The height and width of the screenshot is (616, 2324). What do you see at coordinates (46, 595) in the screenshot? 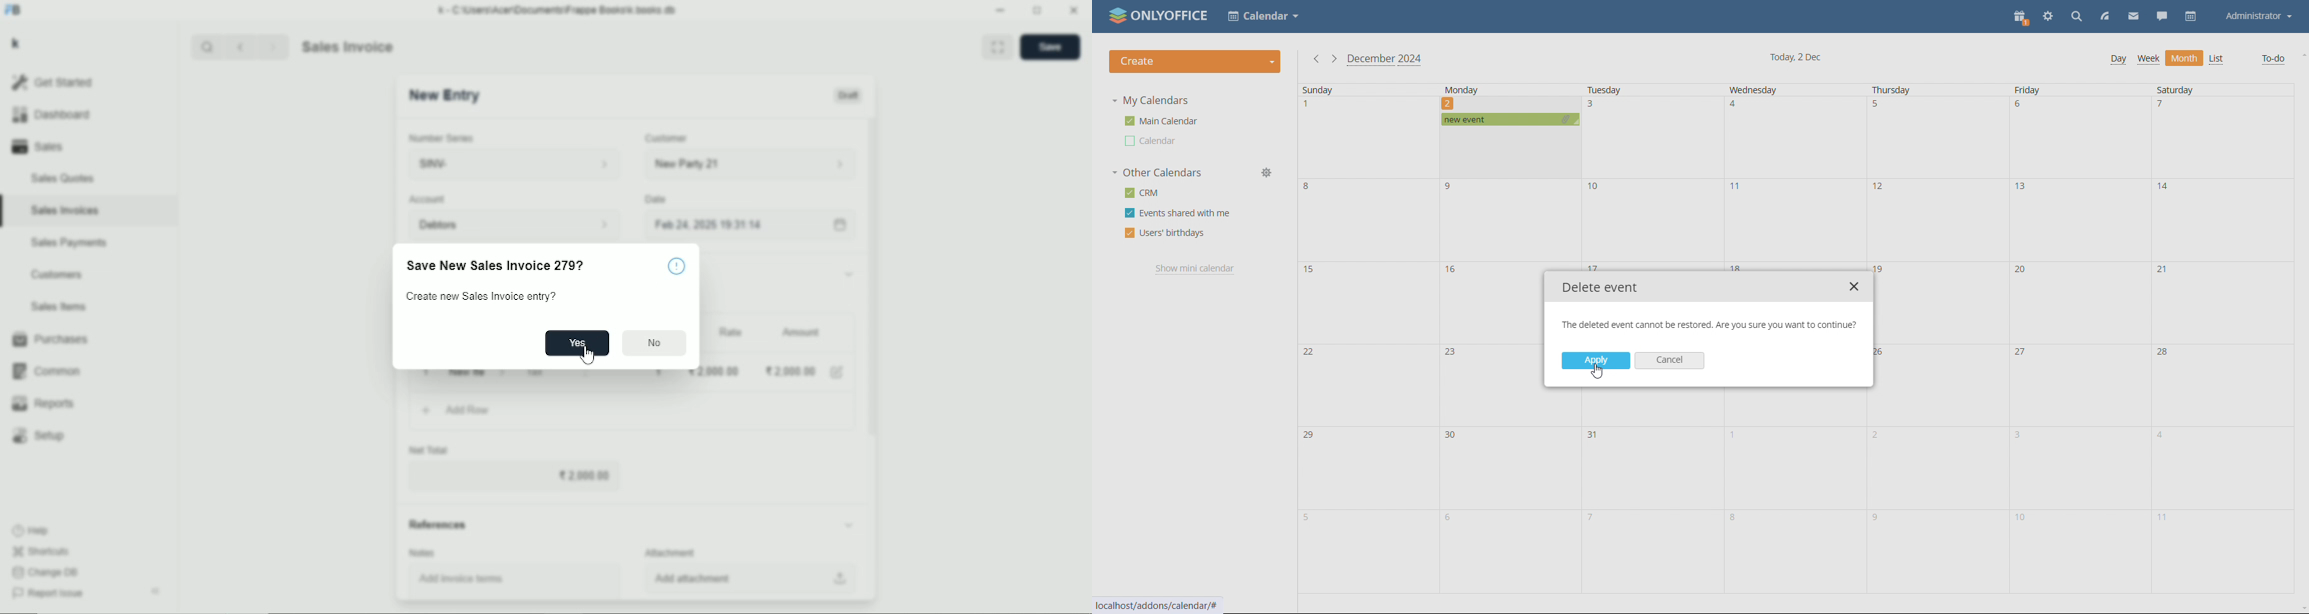
I see `Report issue` at bounding box center [46, 595].